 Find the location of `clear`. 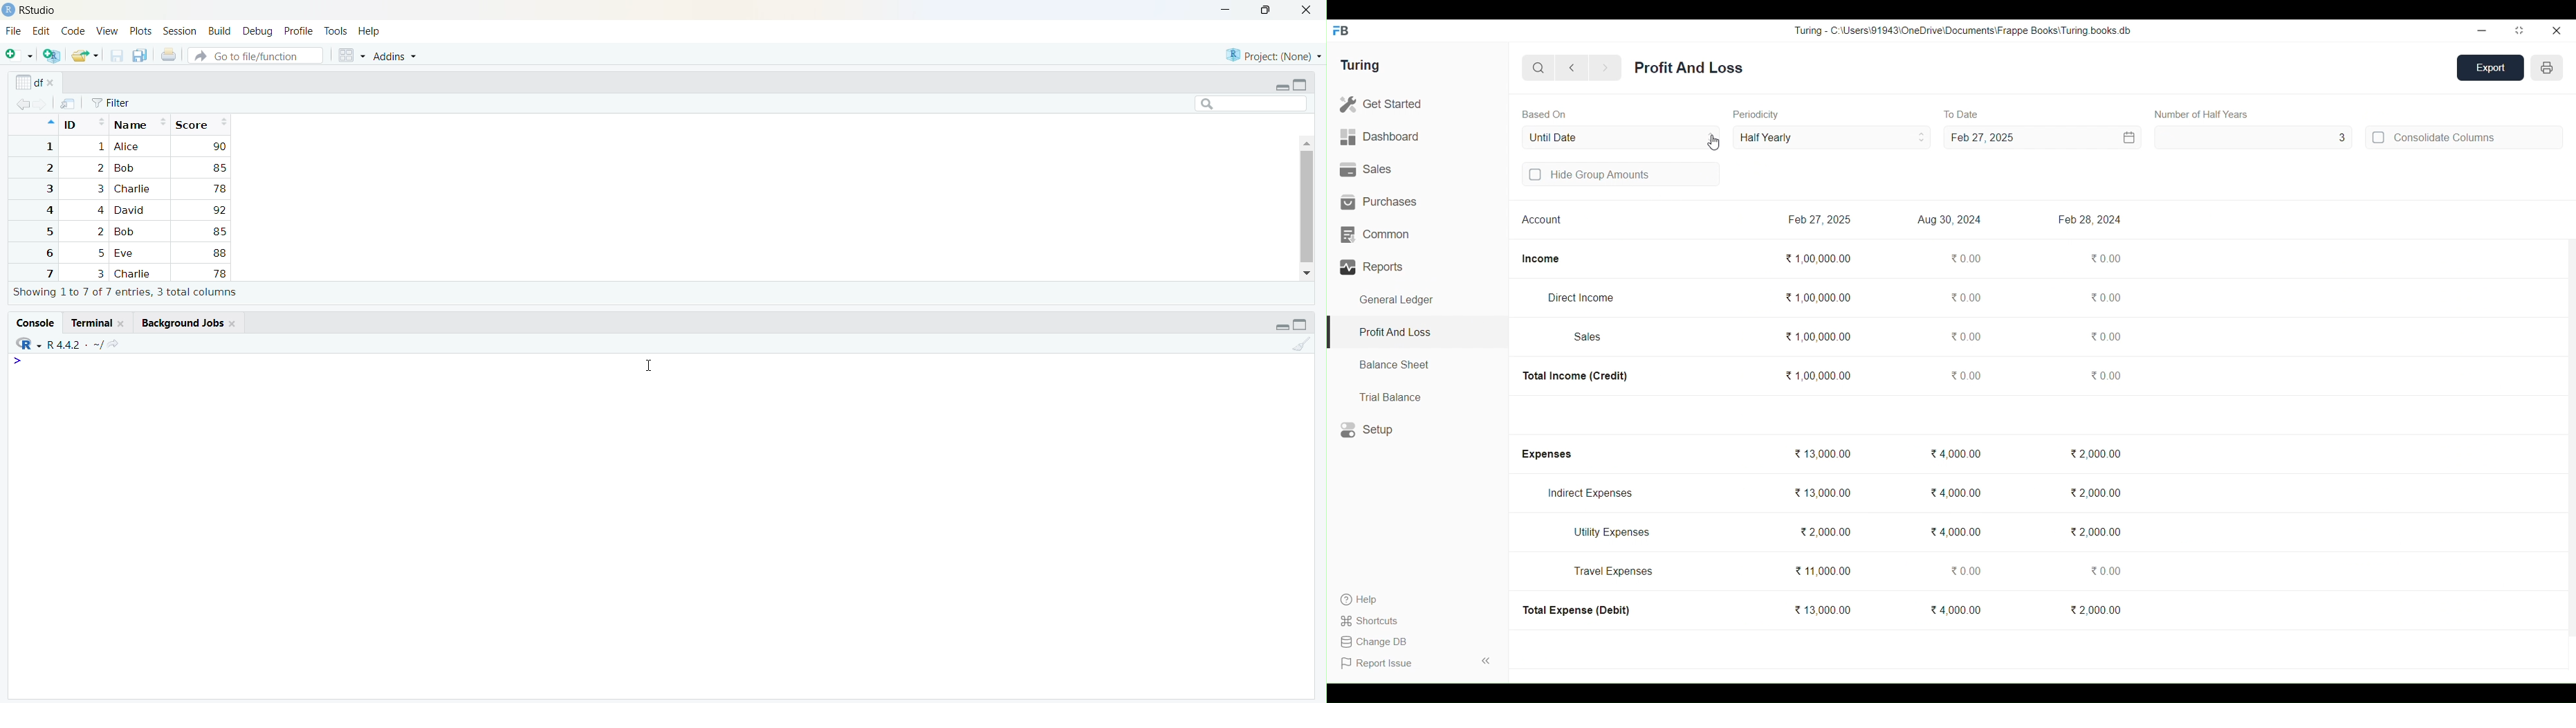

clear is located at coordinates (1300, 343).